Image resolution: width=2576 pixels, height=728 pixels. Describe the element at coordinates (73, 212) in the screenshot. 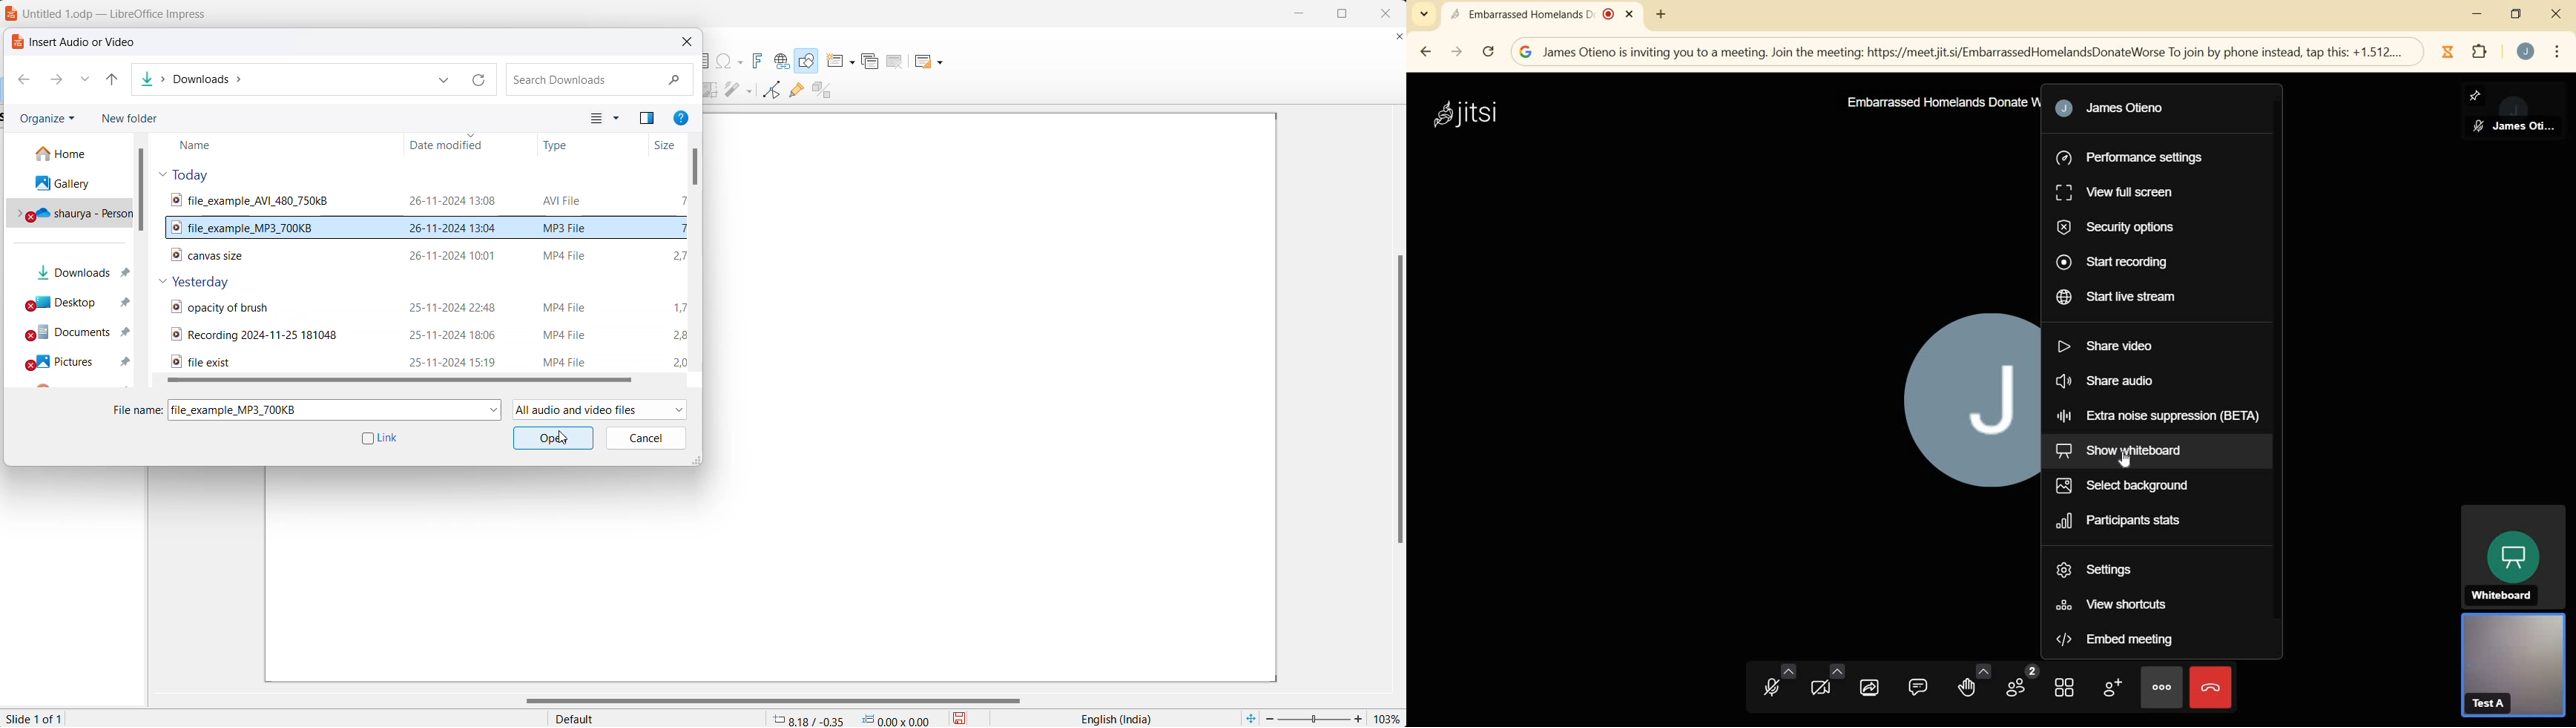

I see `personal drive` at that location.